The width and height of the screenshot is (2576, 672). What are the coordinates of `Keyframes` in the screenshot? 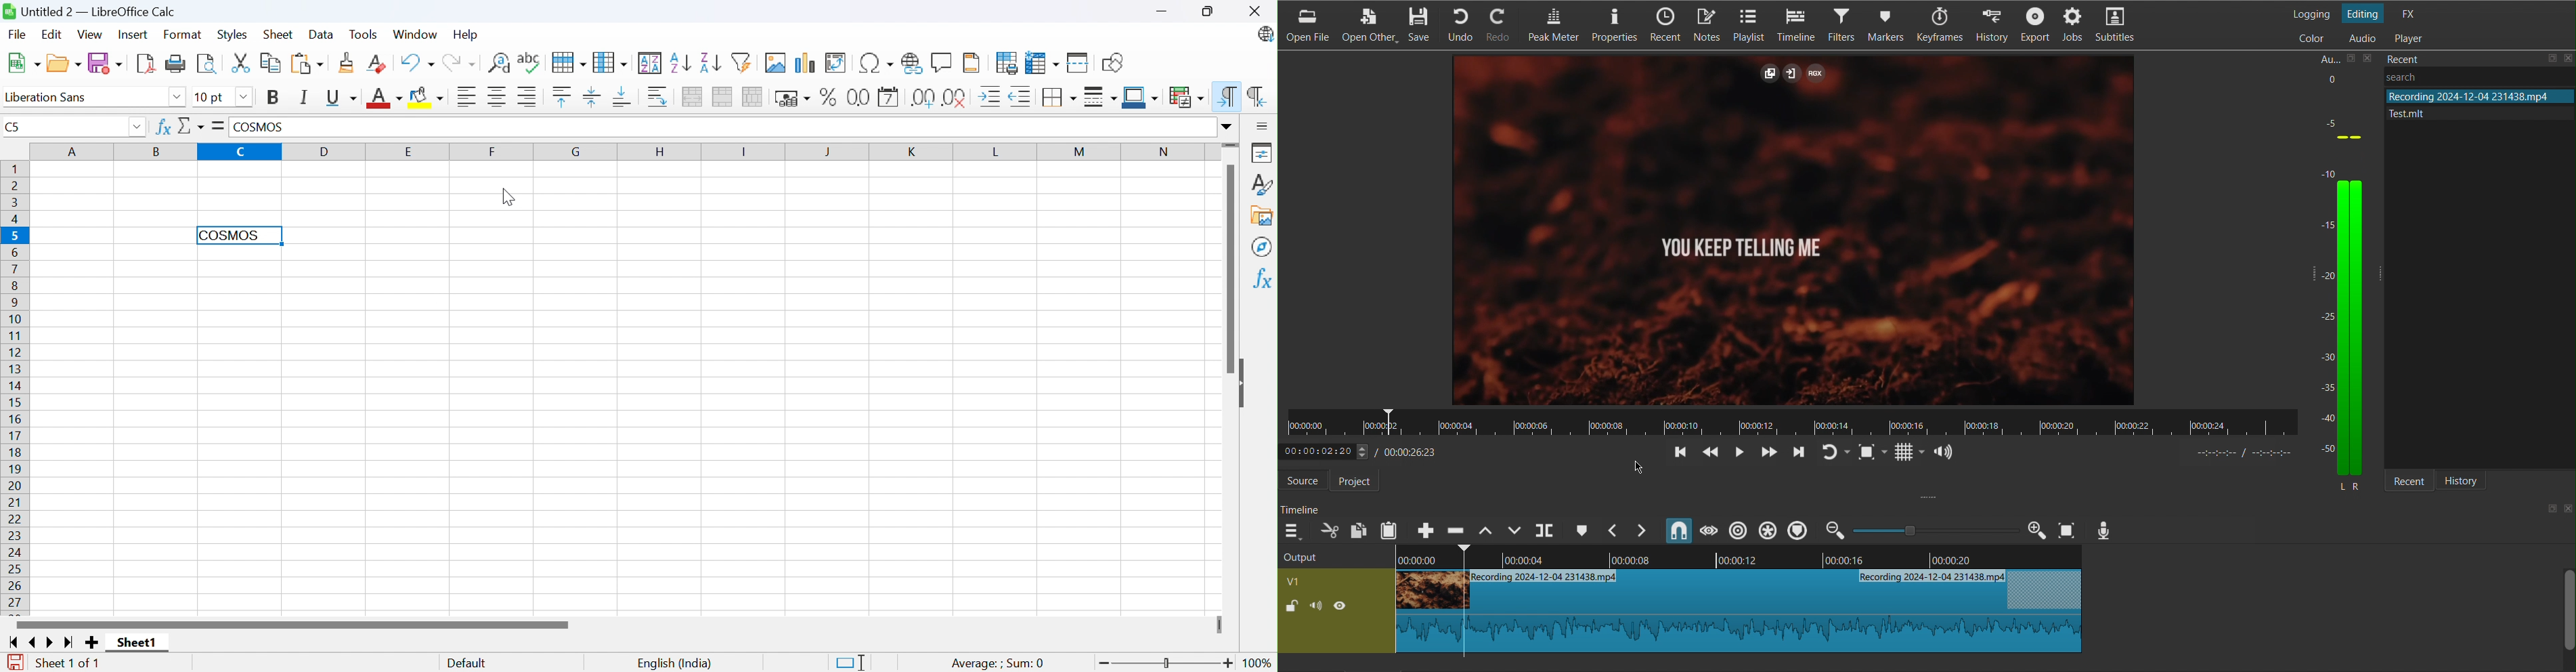 It's located at (1938, 28).